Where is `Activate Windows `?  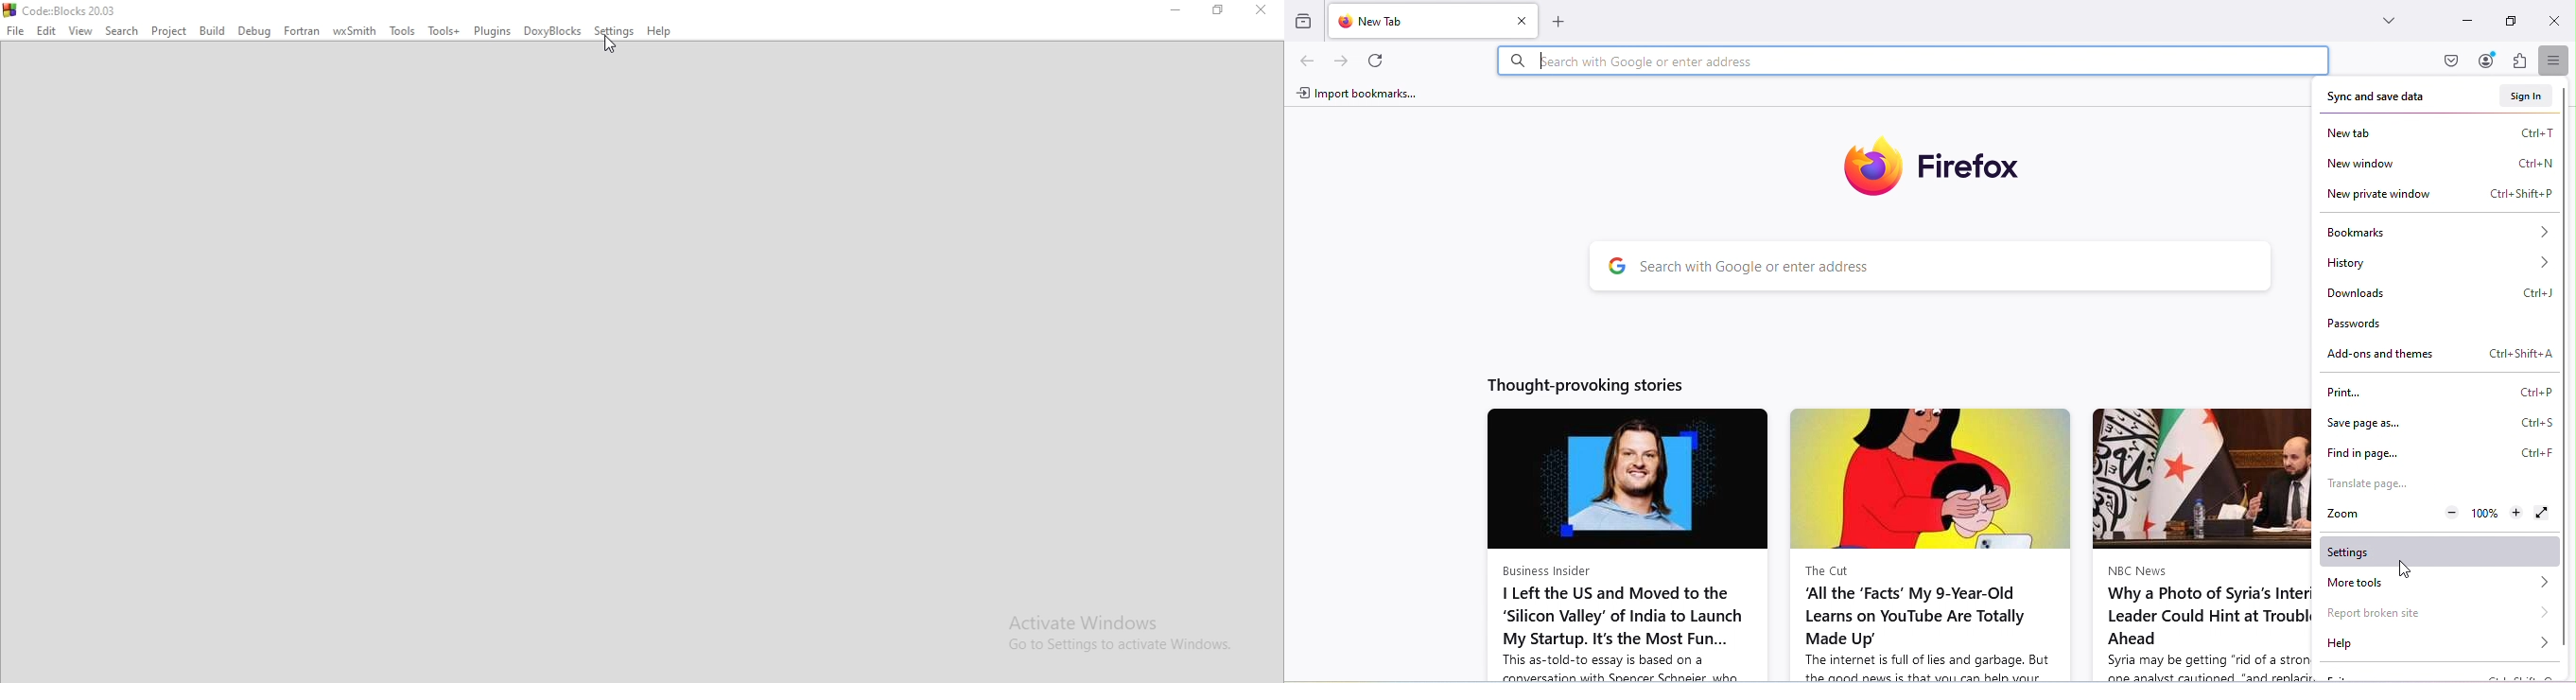 Activate Windows  is located at coordinates (1125, 636).